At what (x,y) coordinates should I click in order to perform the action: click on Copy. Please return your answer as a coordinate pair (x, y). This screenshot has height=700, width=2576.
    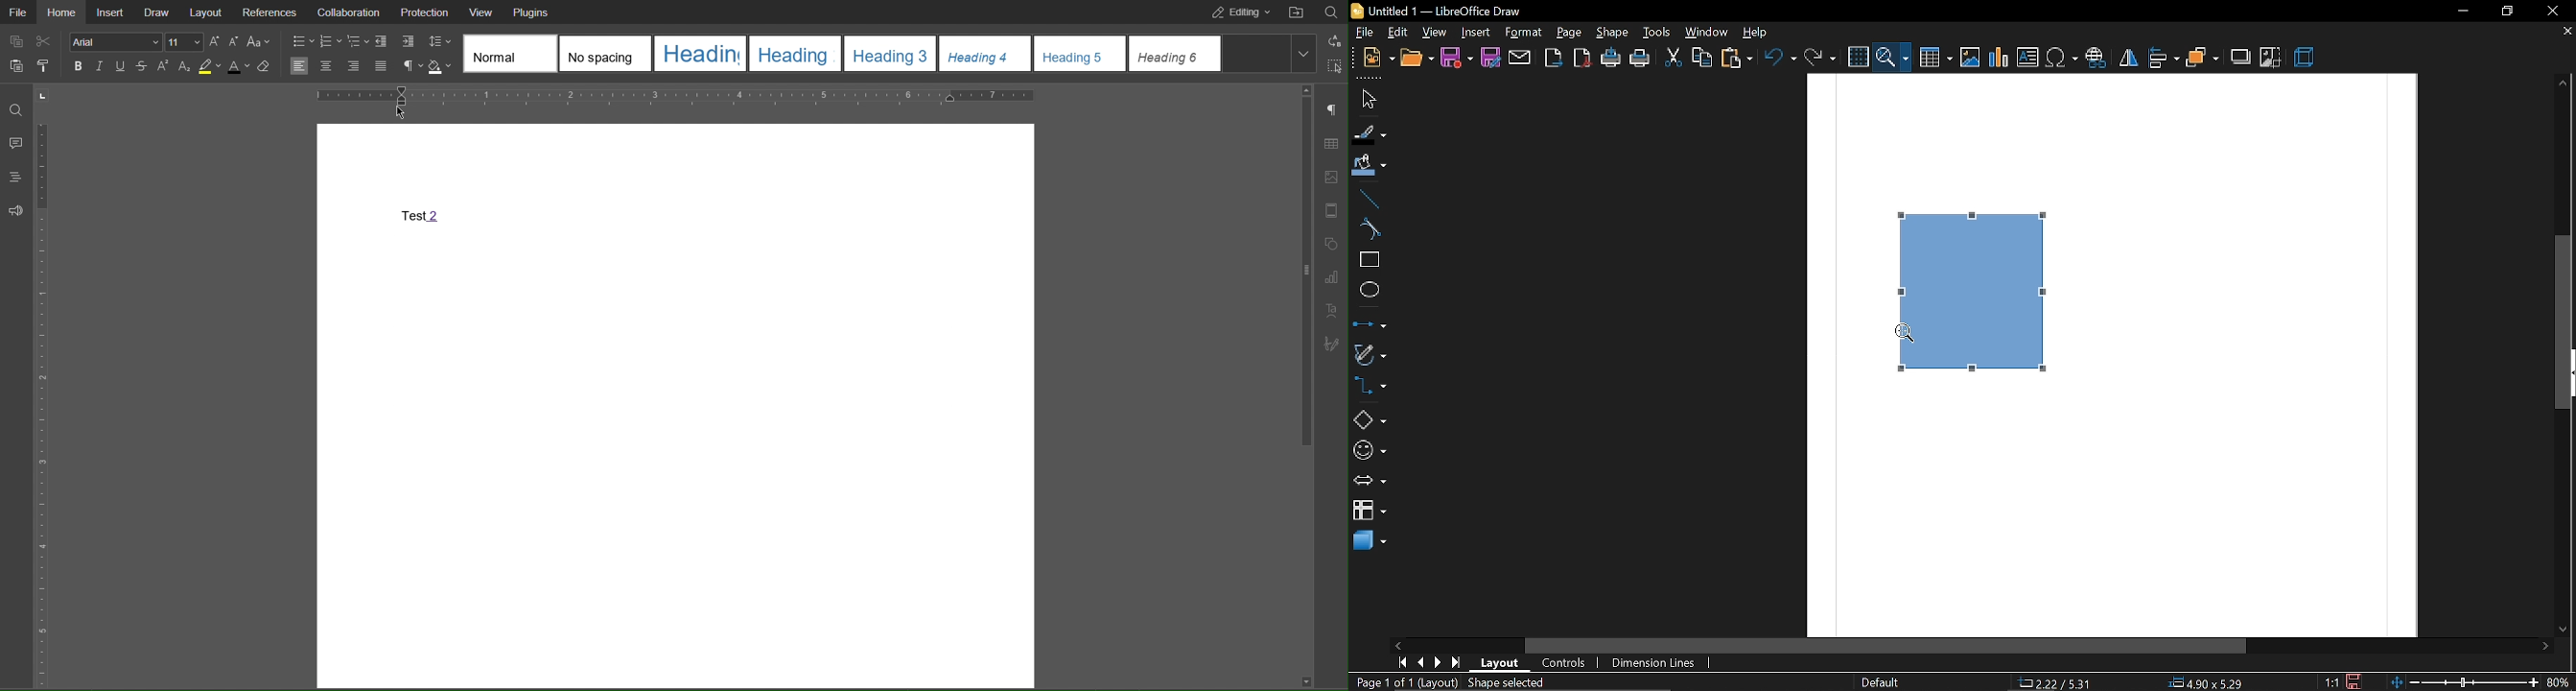
    Looking at the image, I should click on (15, 68).